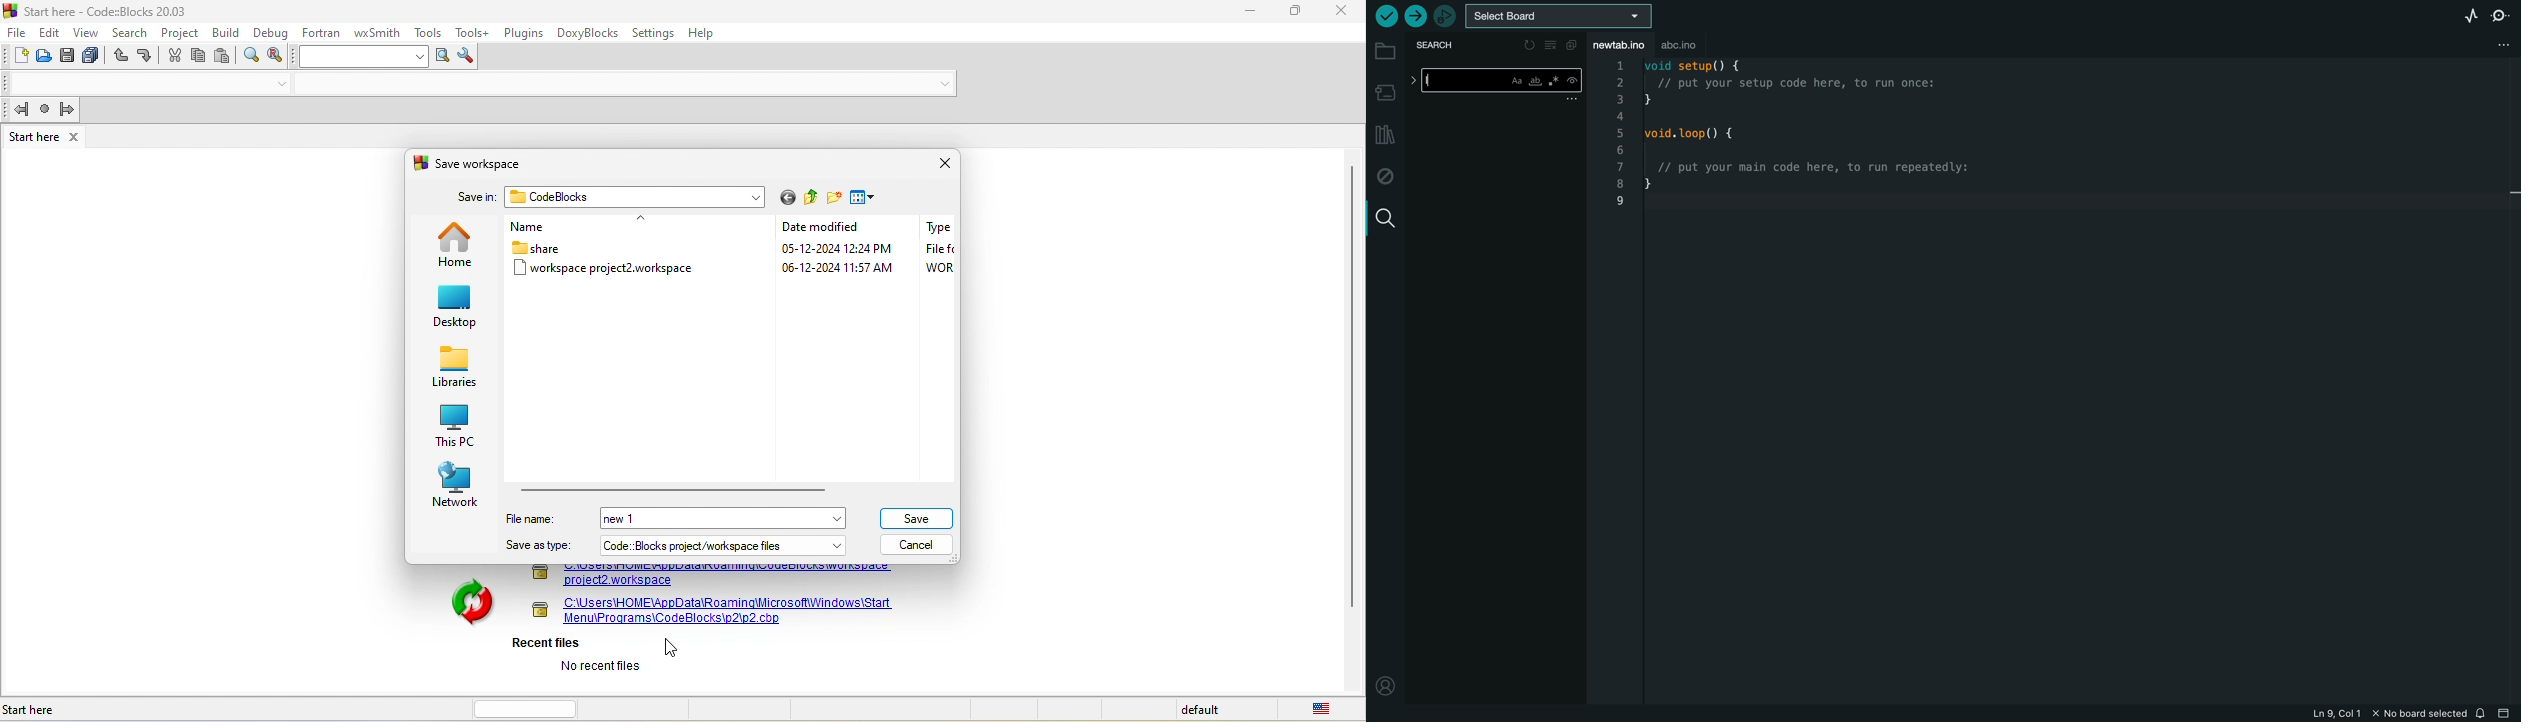 This screenshot has height=728, width=2548. What do you see at coordinates (523, 31) in the screenshot?
I see `plugins` at bounding box center [523, 31].